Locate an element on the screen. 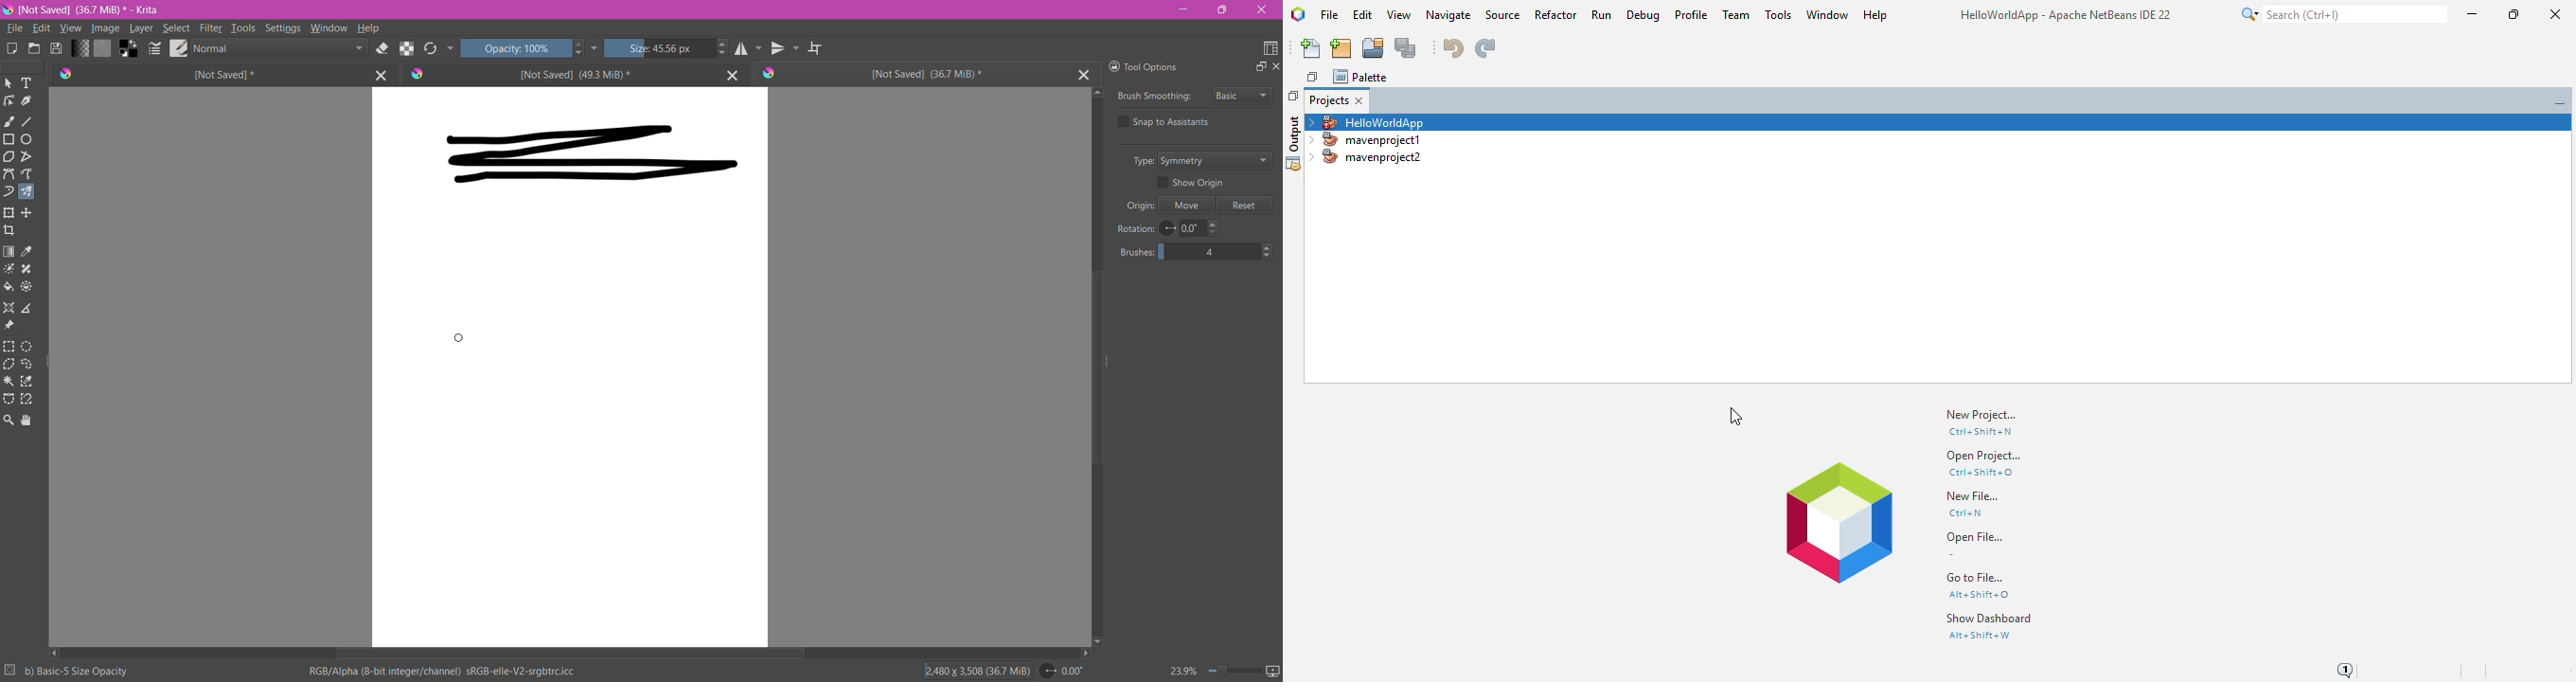  Origin is located at coordinates (1136, 207).